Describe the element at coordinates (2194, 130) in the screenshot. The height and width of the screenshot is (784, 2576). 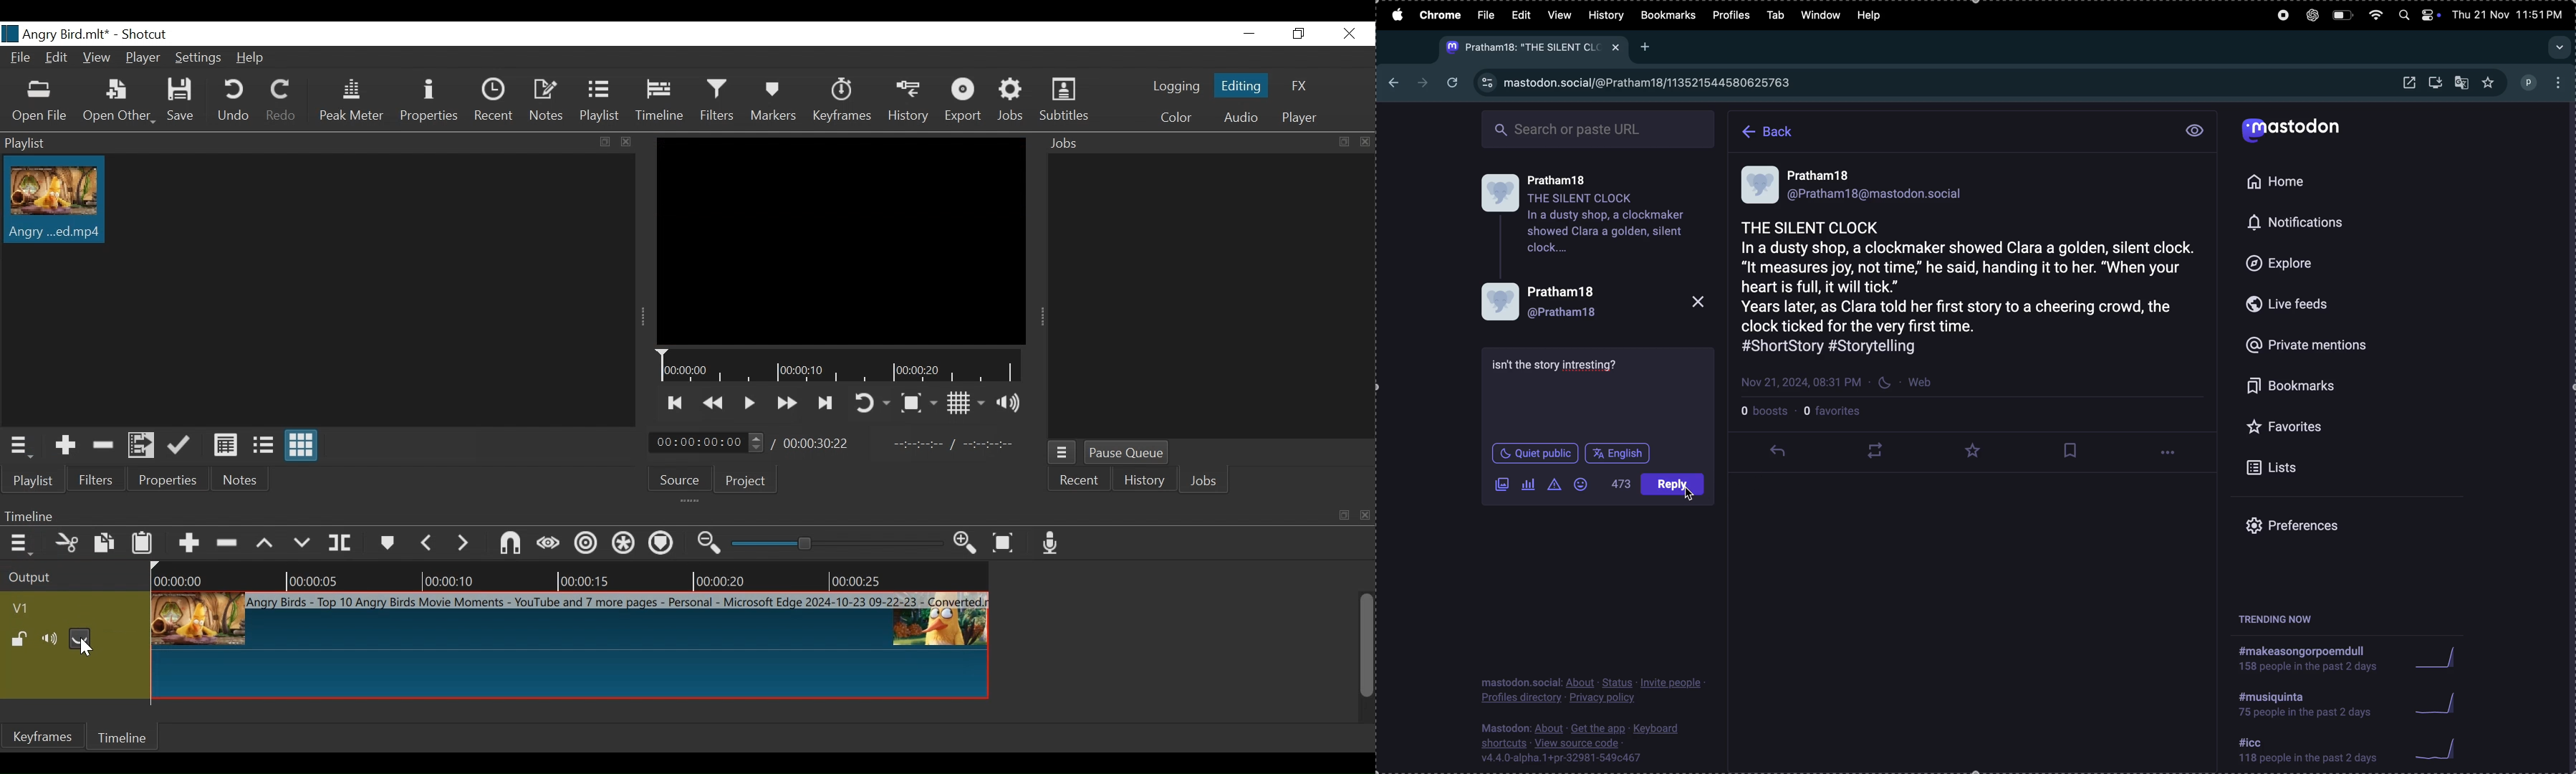
I see `view` at that location.